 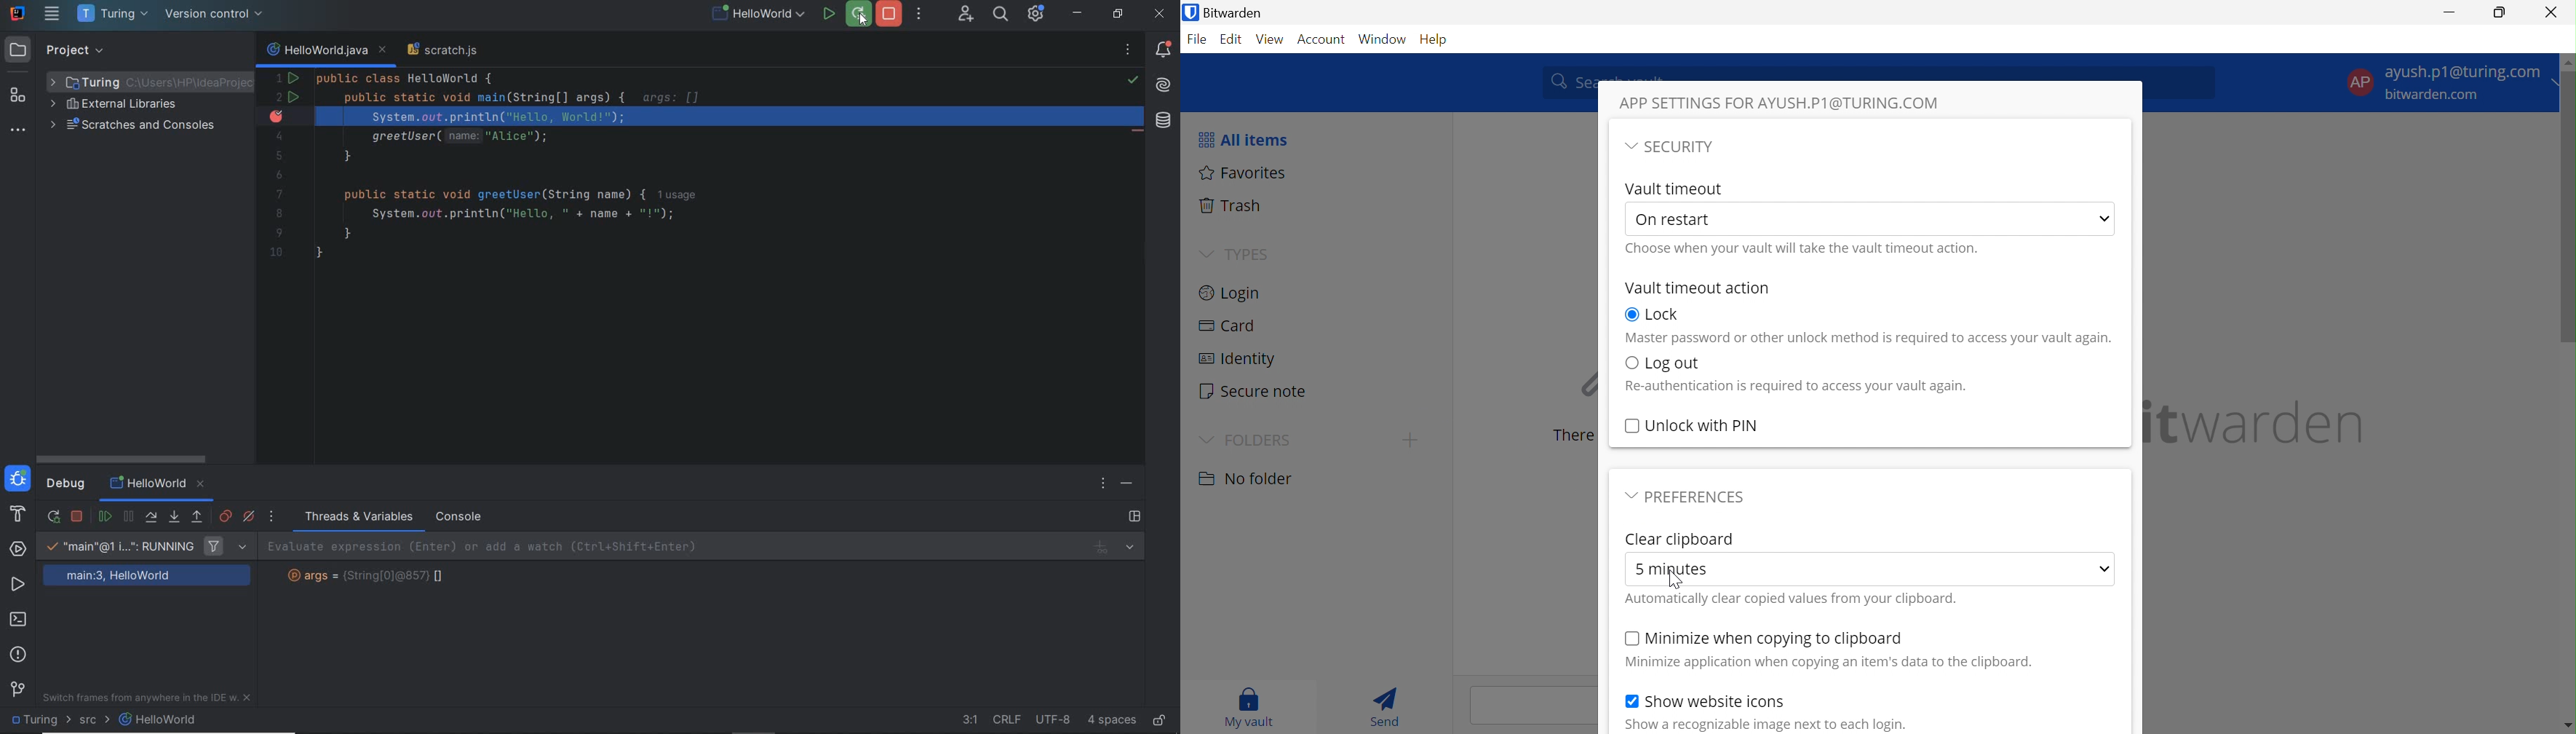 What do you see at coordinates (1383, 38) in the screenshot?
I see `Window` at bounding box center [1383, 38].